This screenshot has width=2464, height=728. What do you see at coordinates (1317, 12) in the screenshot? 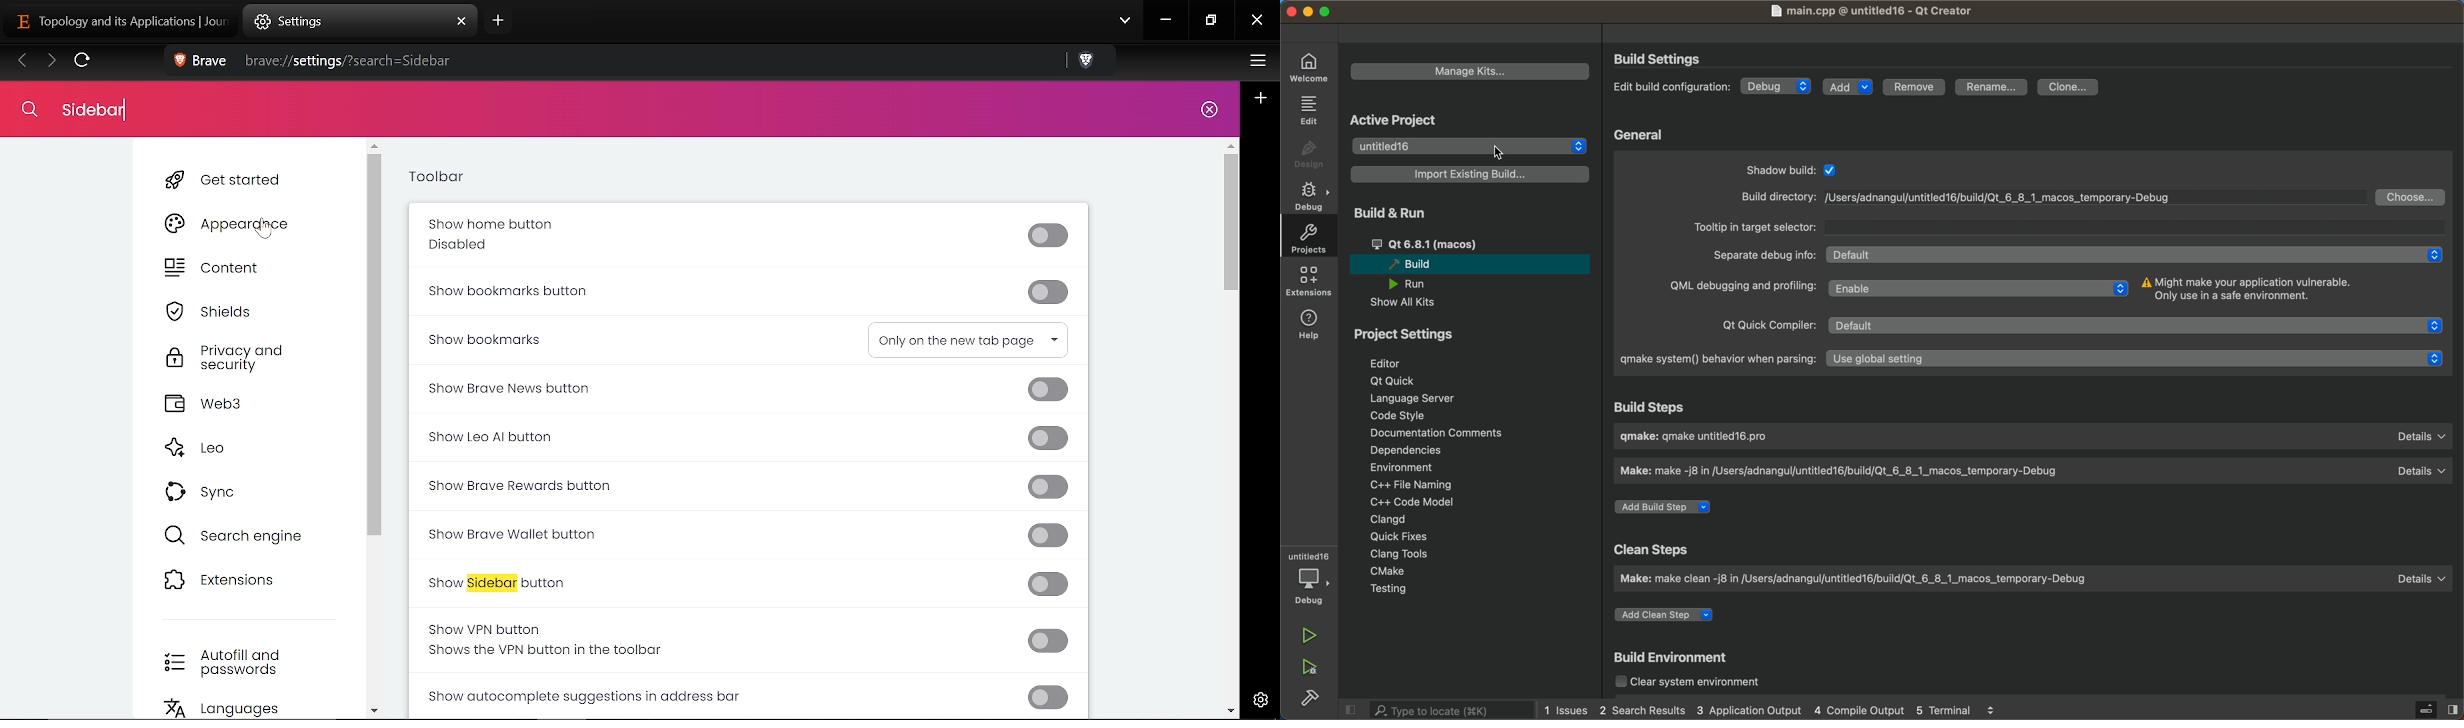
I see `window controls ` at bounding box center [1317, 12].